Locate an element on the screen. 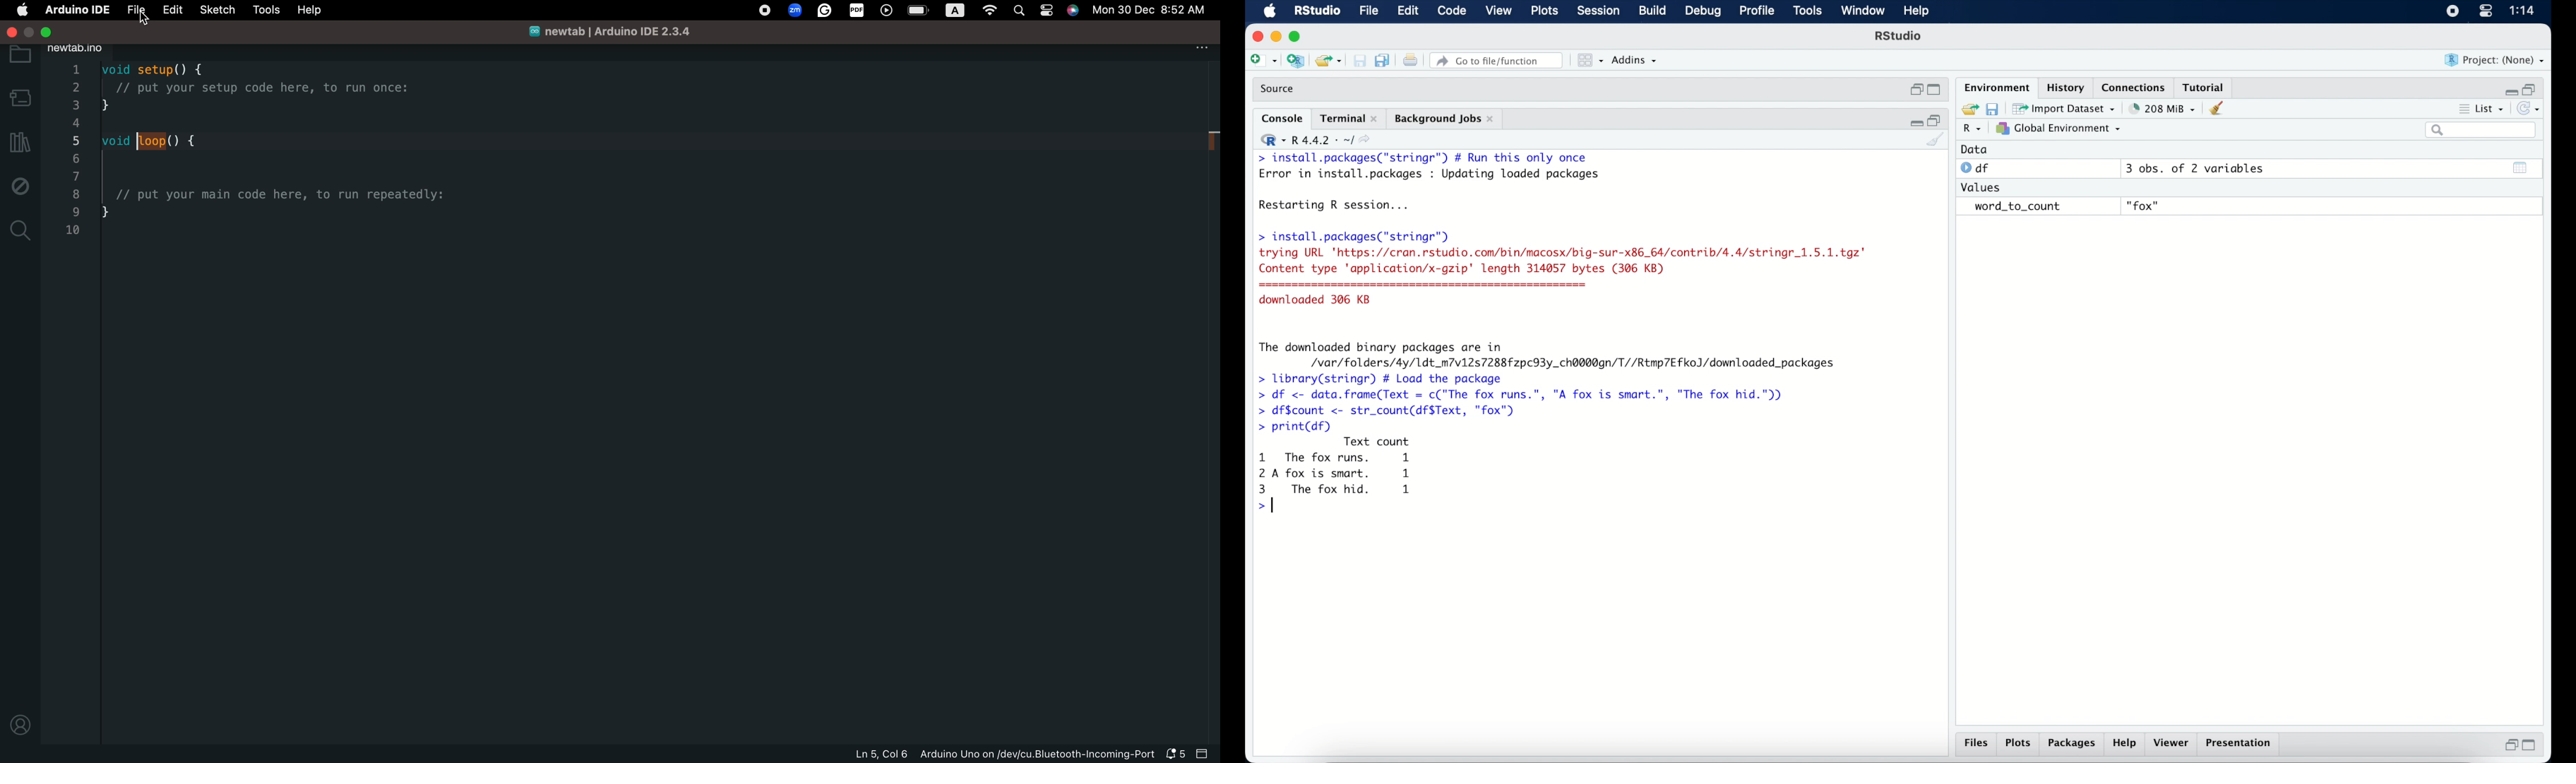 This screenshot has width=2576, height=784. minimize is located at coordinates (2509, 91).